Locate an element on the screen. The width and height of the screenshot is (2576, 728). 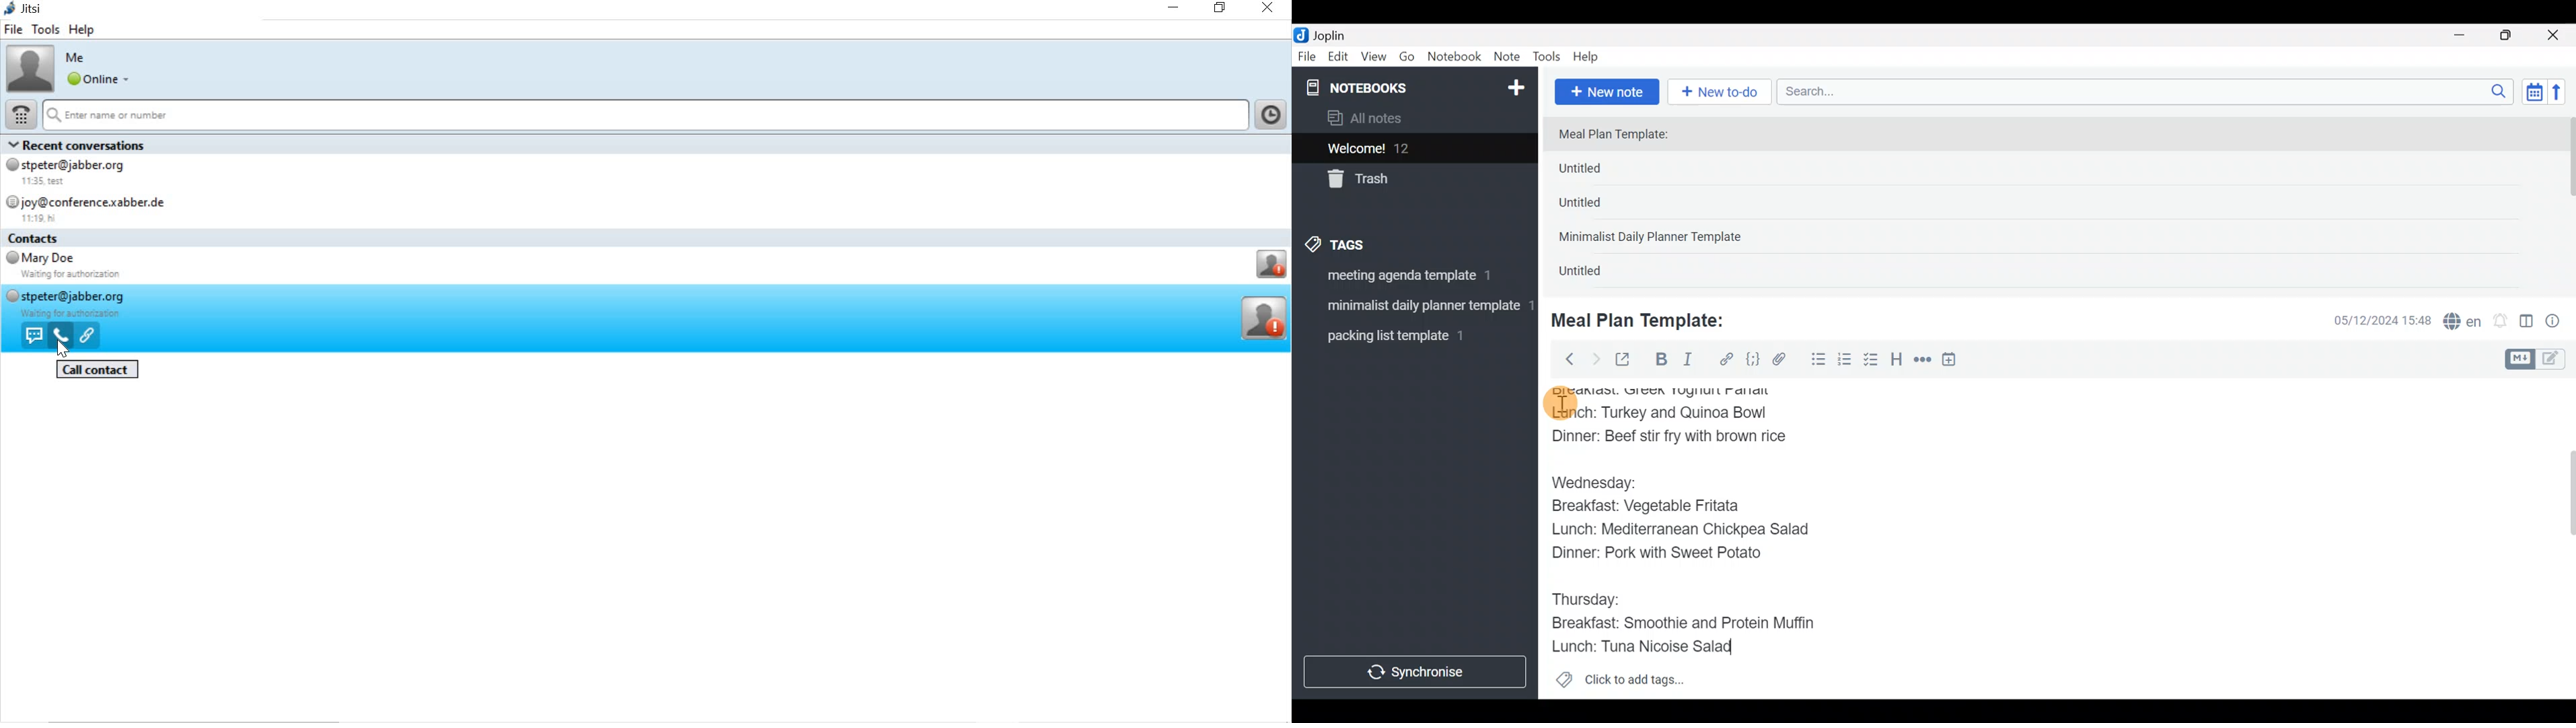
Notebooks is located at coordinates (1386, 87).